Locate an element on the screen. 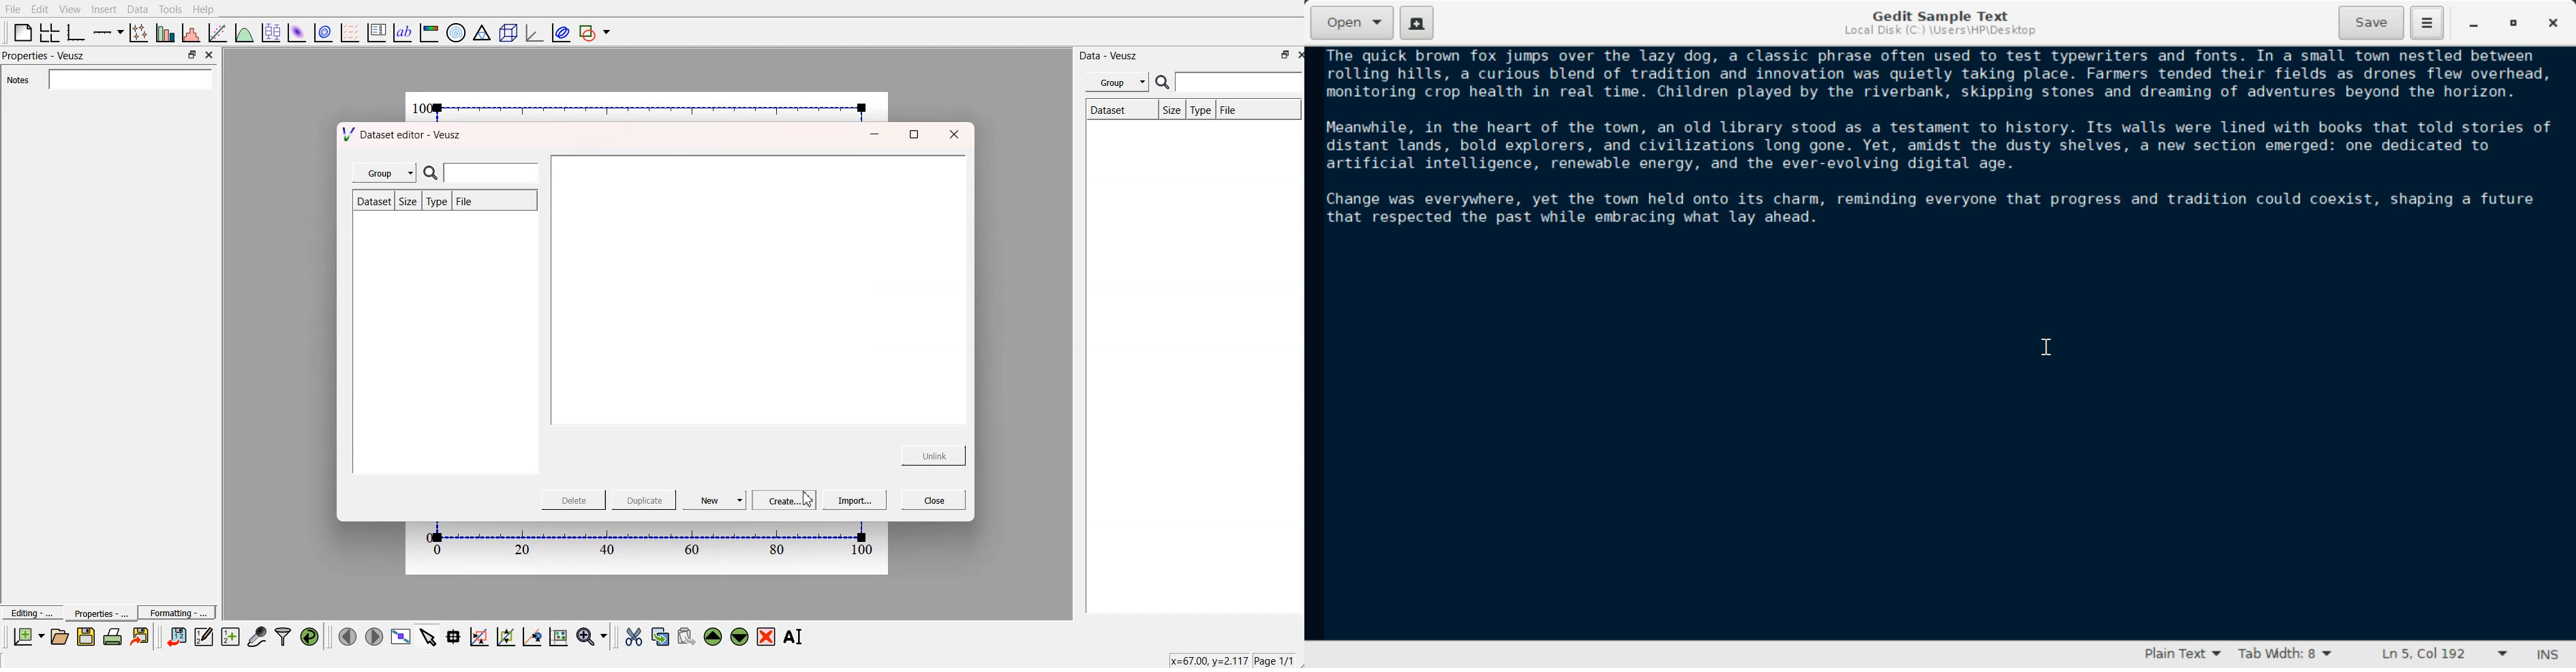  Size is located at coordinates (409, 202).